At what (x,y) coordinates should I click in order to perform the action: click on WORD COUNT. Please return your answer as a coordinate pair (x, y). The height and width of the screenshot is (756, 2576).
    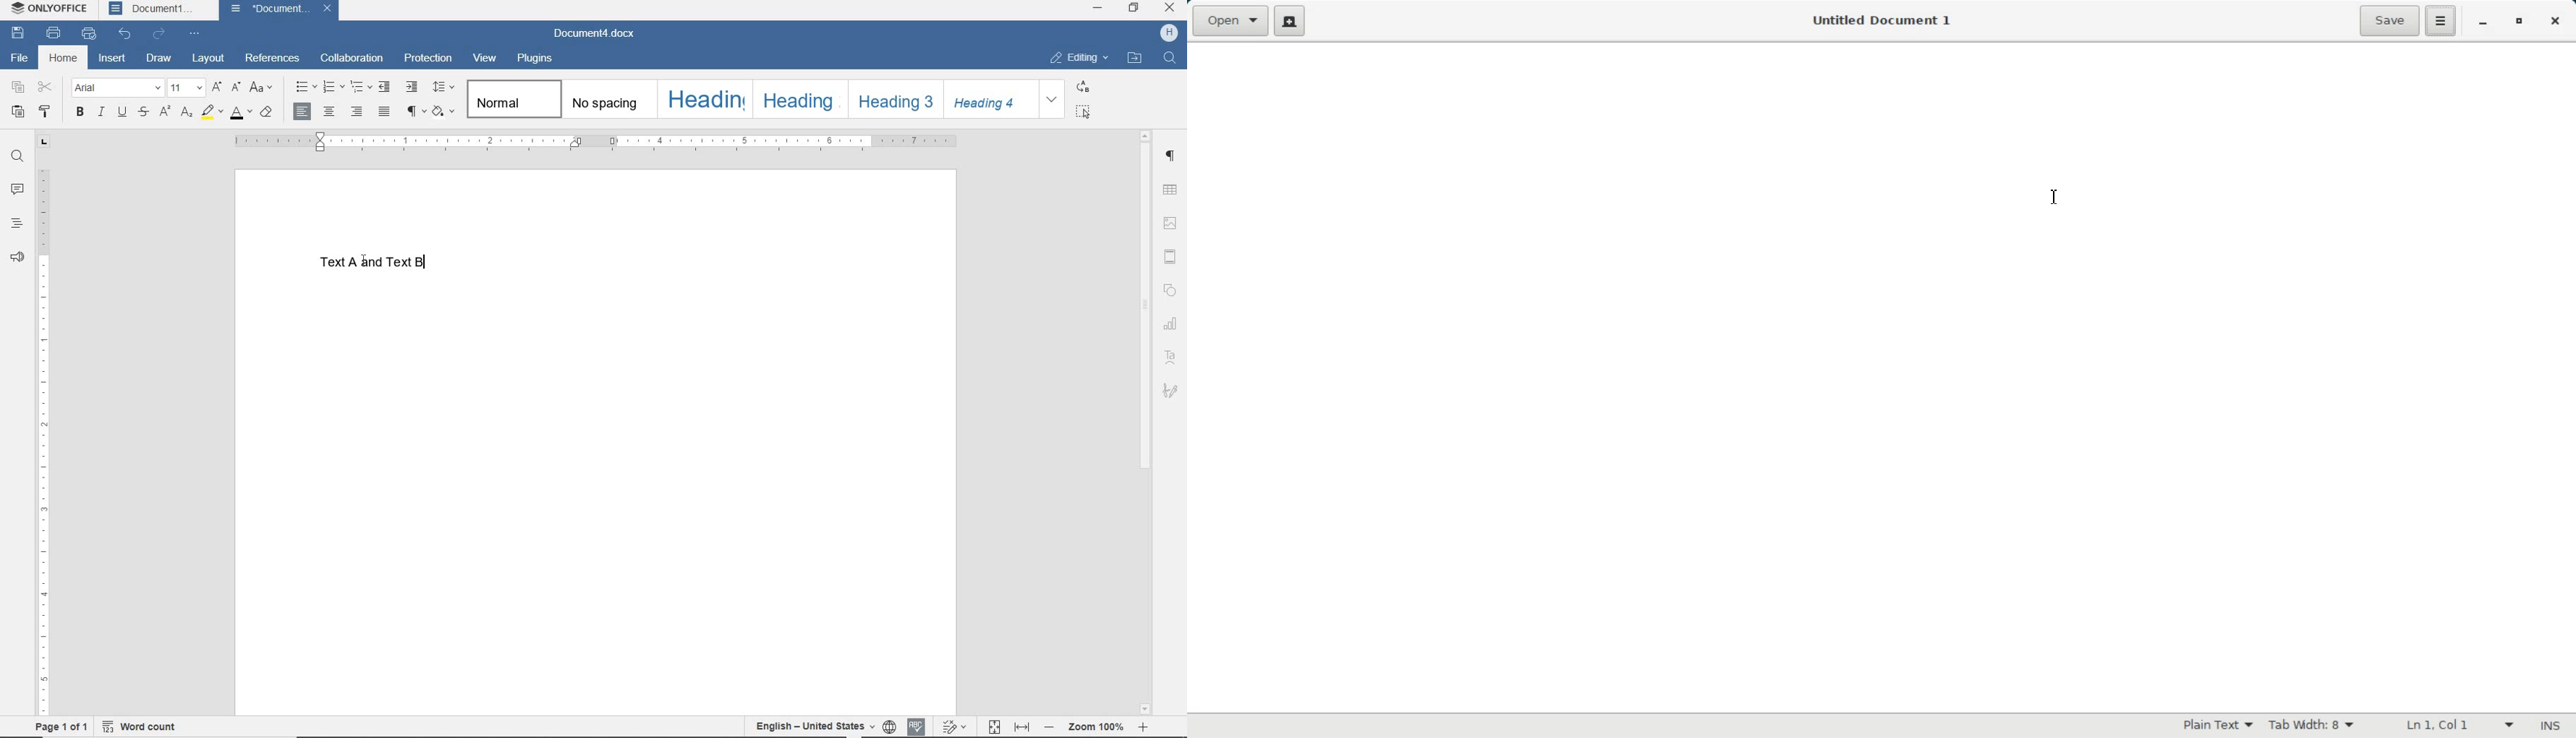
    Looking at the image, I should click on (147, 725).